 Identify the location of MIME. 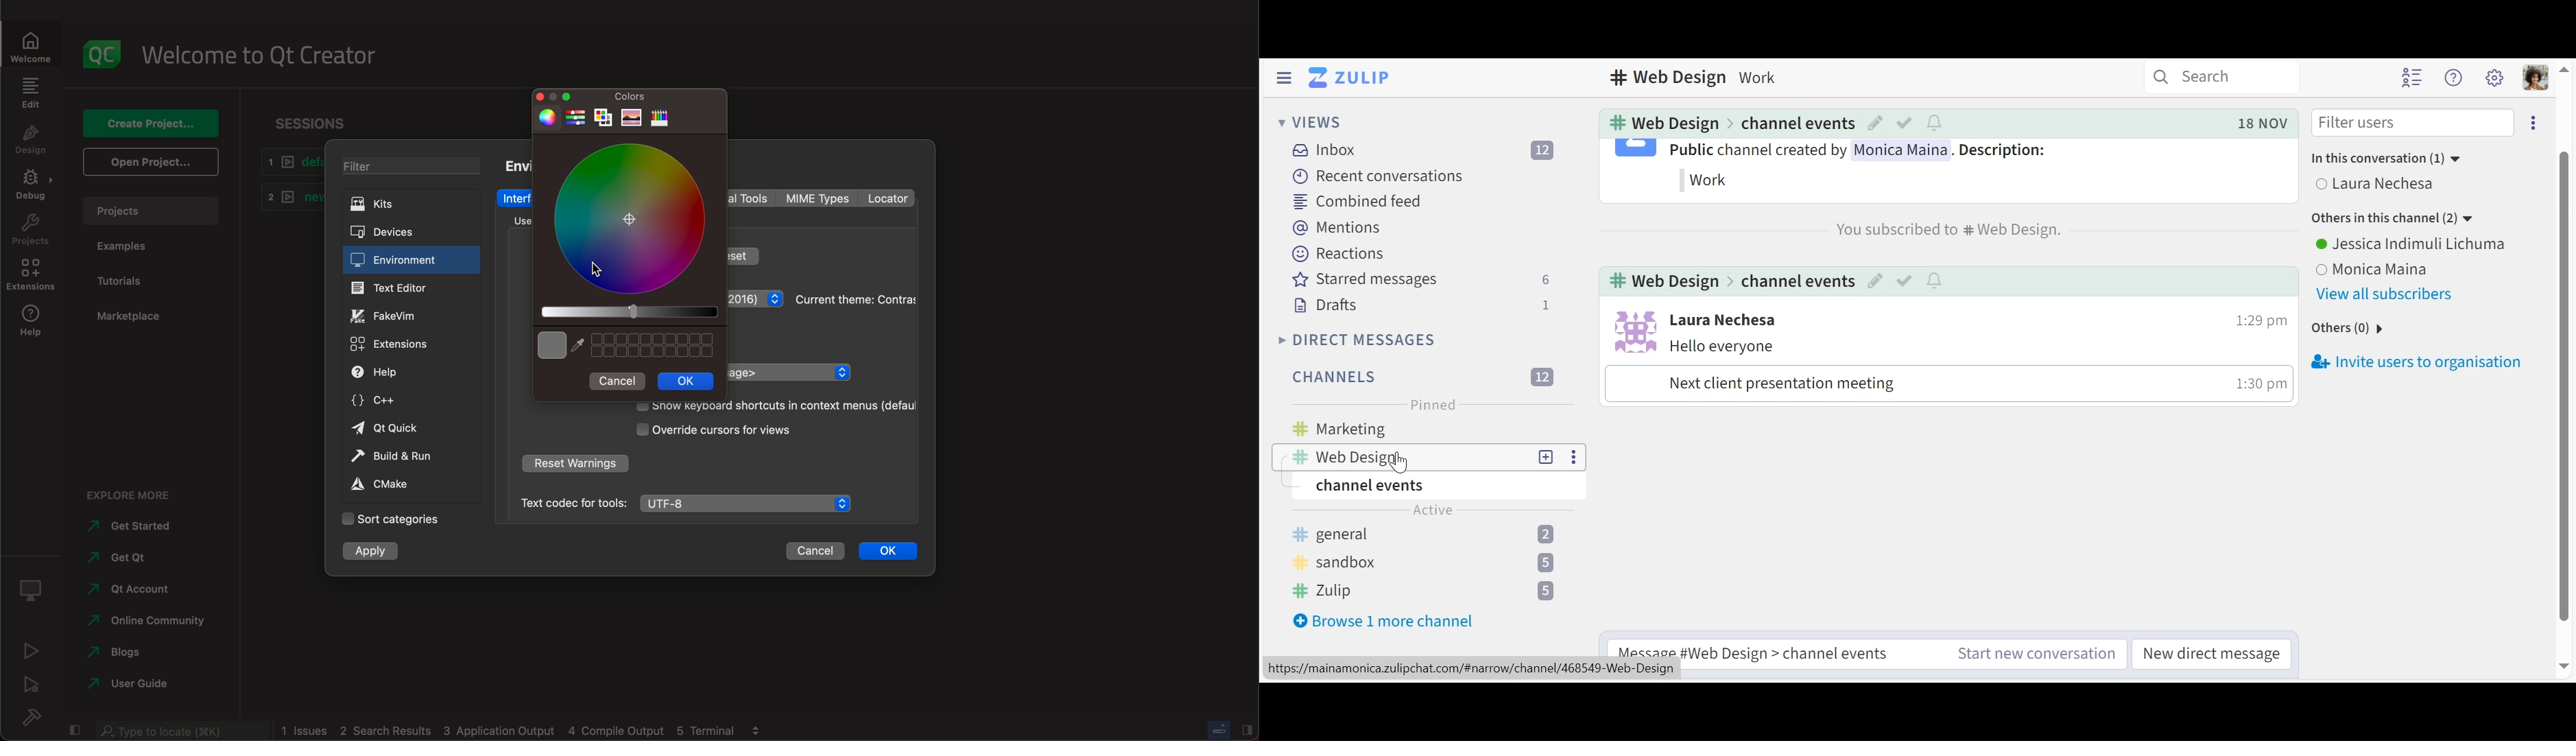
(819, 199).